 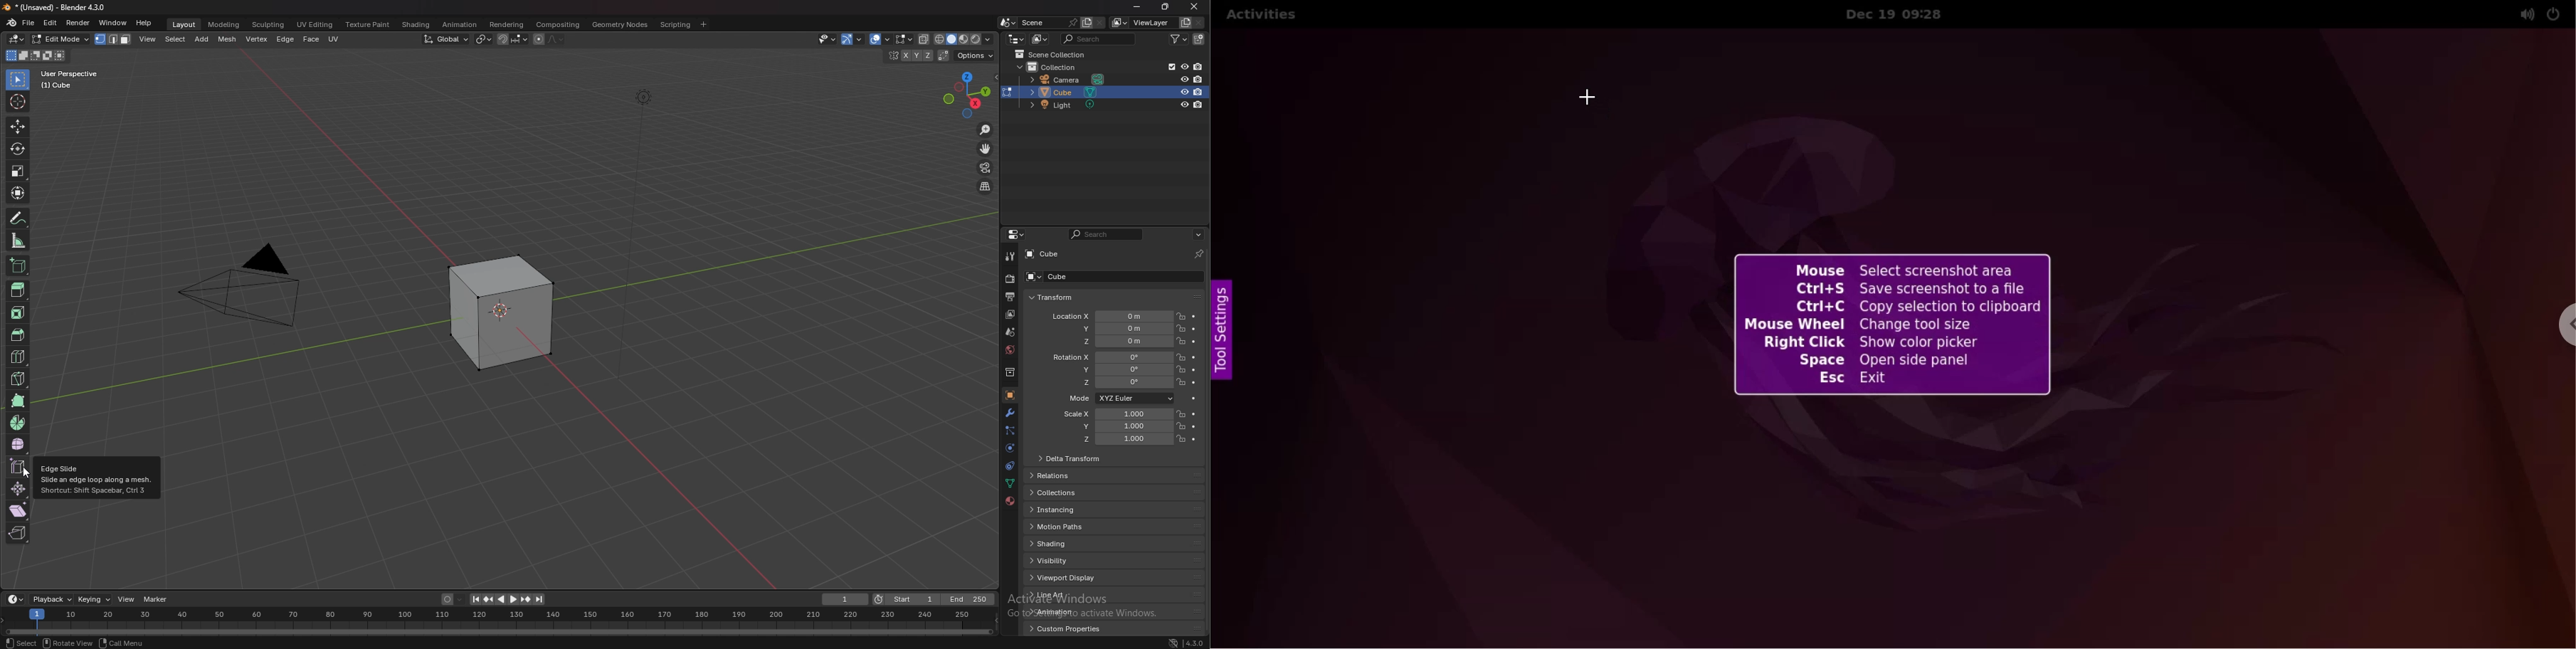 I want to click on extrude region, so click(x=19, y=289).